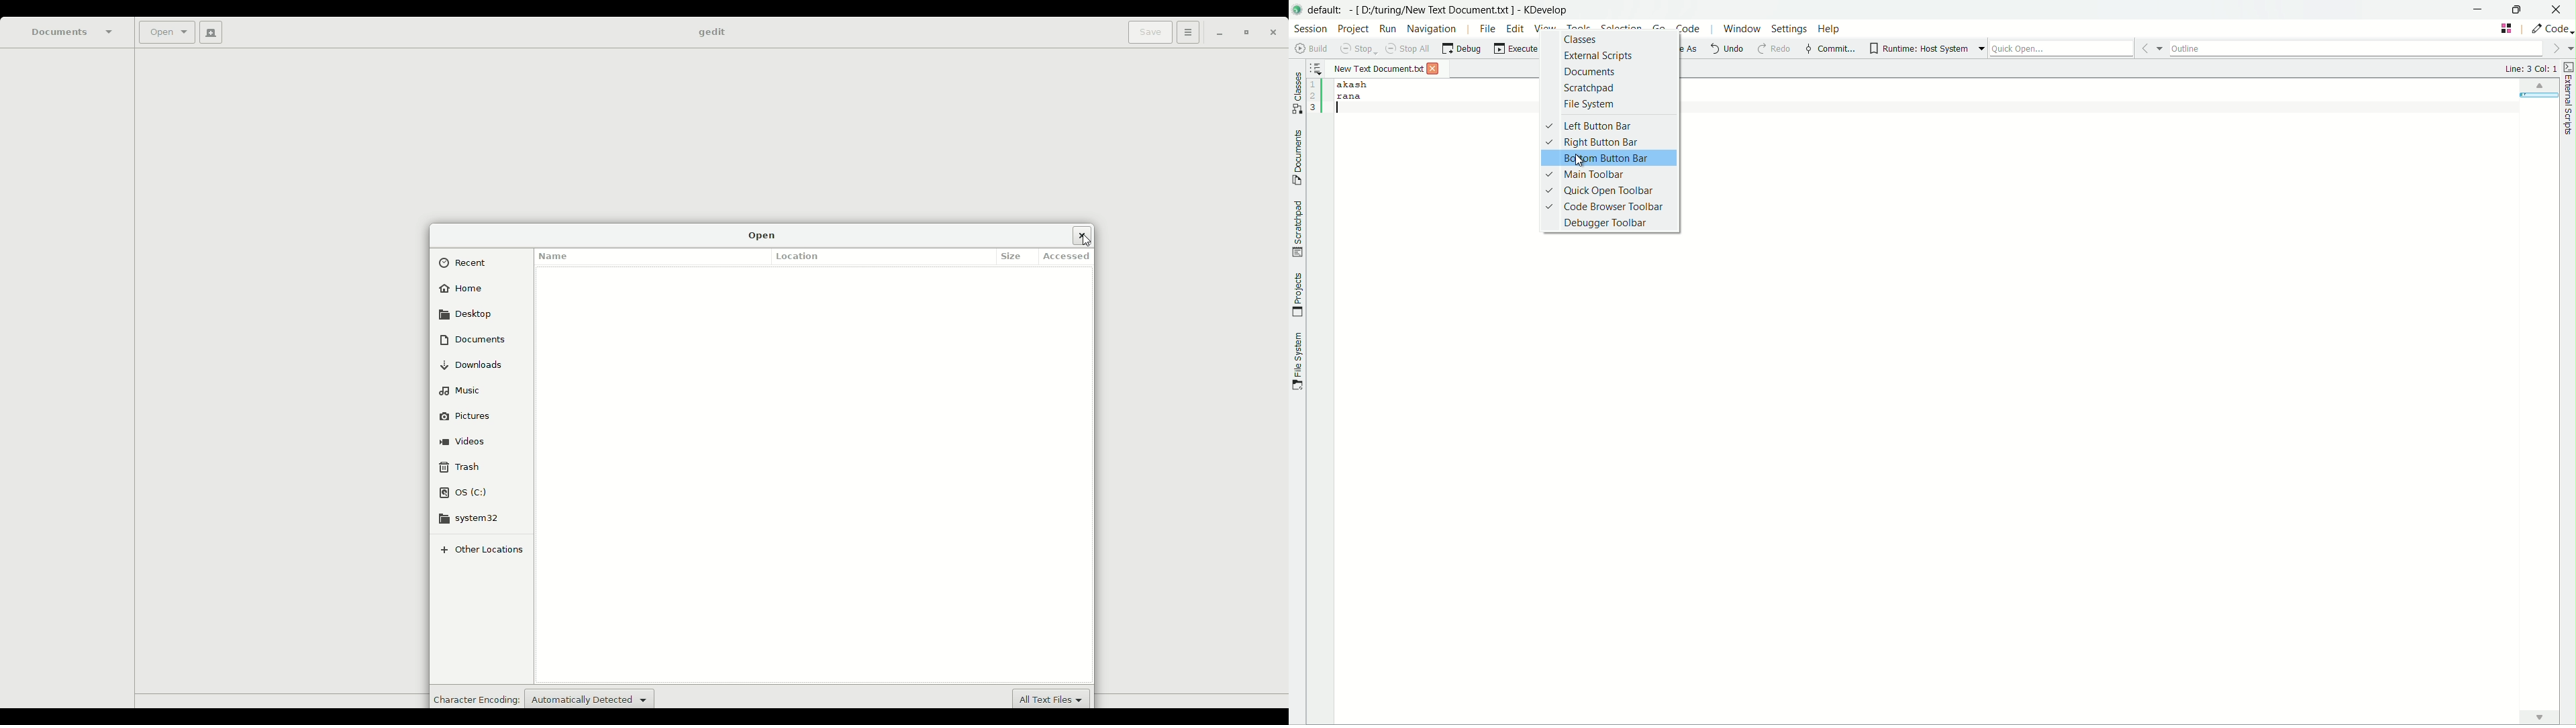 The width and height of the screenshot is (2576, 728). What do you see at coordinates (2151, 46) in the screenshot?
I see `more options` at bounding box center [2151, 46].